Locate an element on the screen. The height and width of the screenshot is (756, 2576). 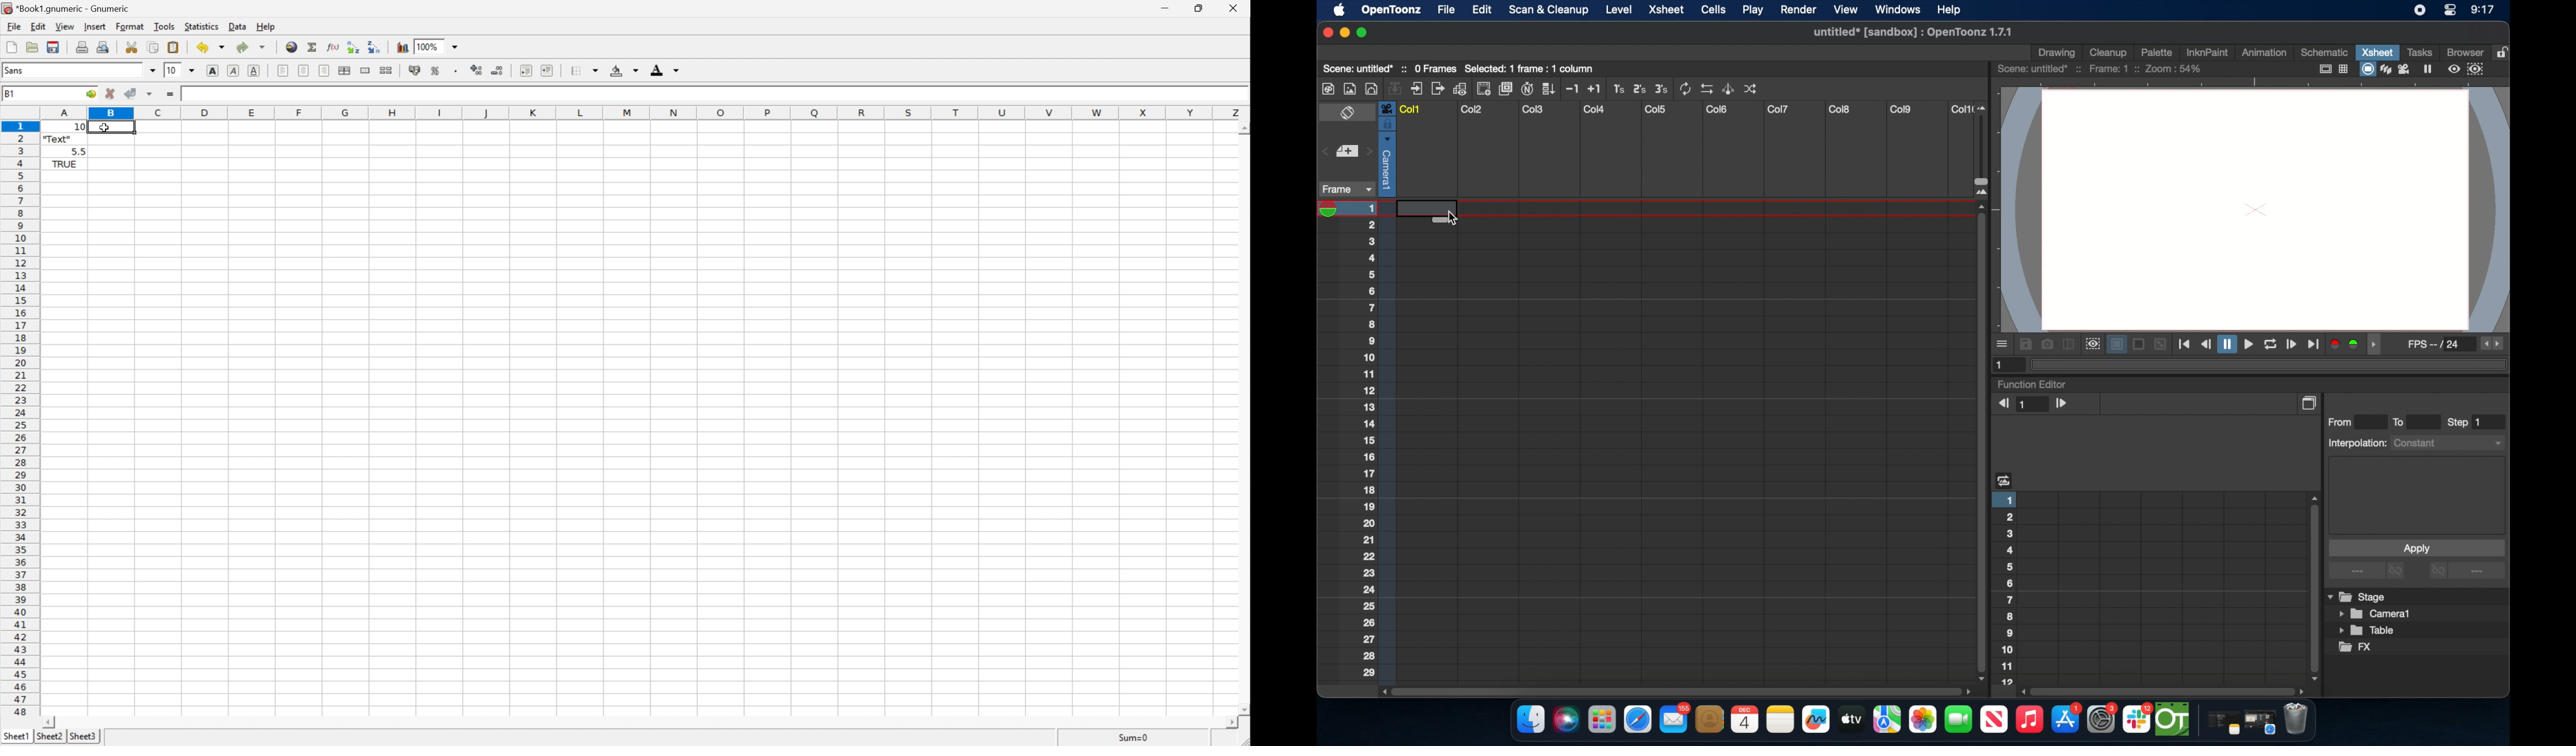
Undo is located at coordinates (211, 46).